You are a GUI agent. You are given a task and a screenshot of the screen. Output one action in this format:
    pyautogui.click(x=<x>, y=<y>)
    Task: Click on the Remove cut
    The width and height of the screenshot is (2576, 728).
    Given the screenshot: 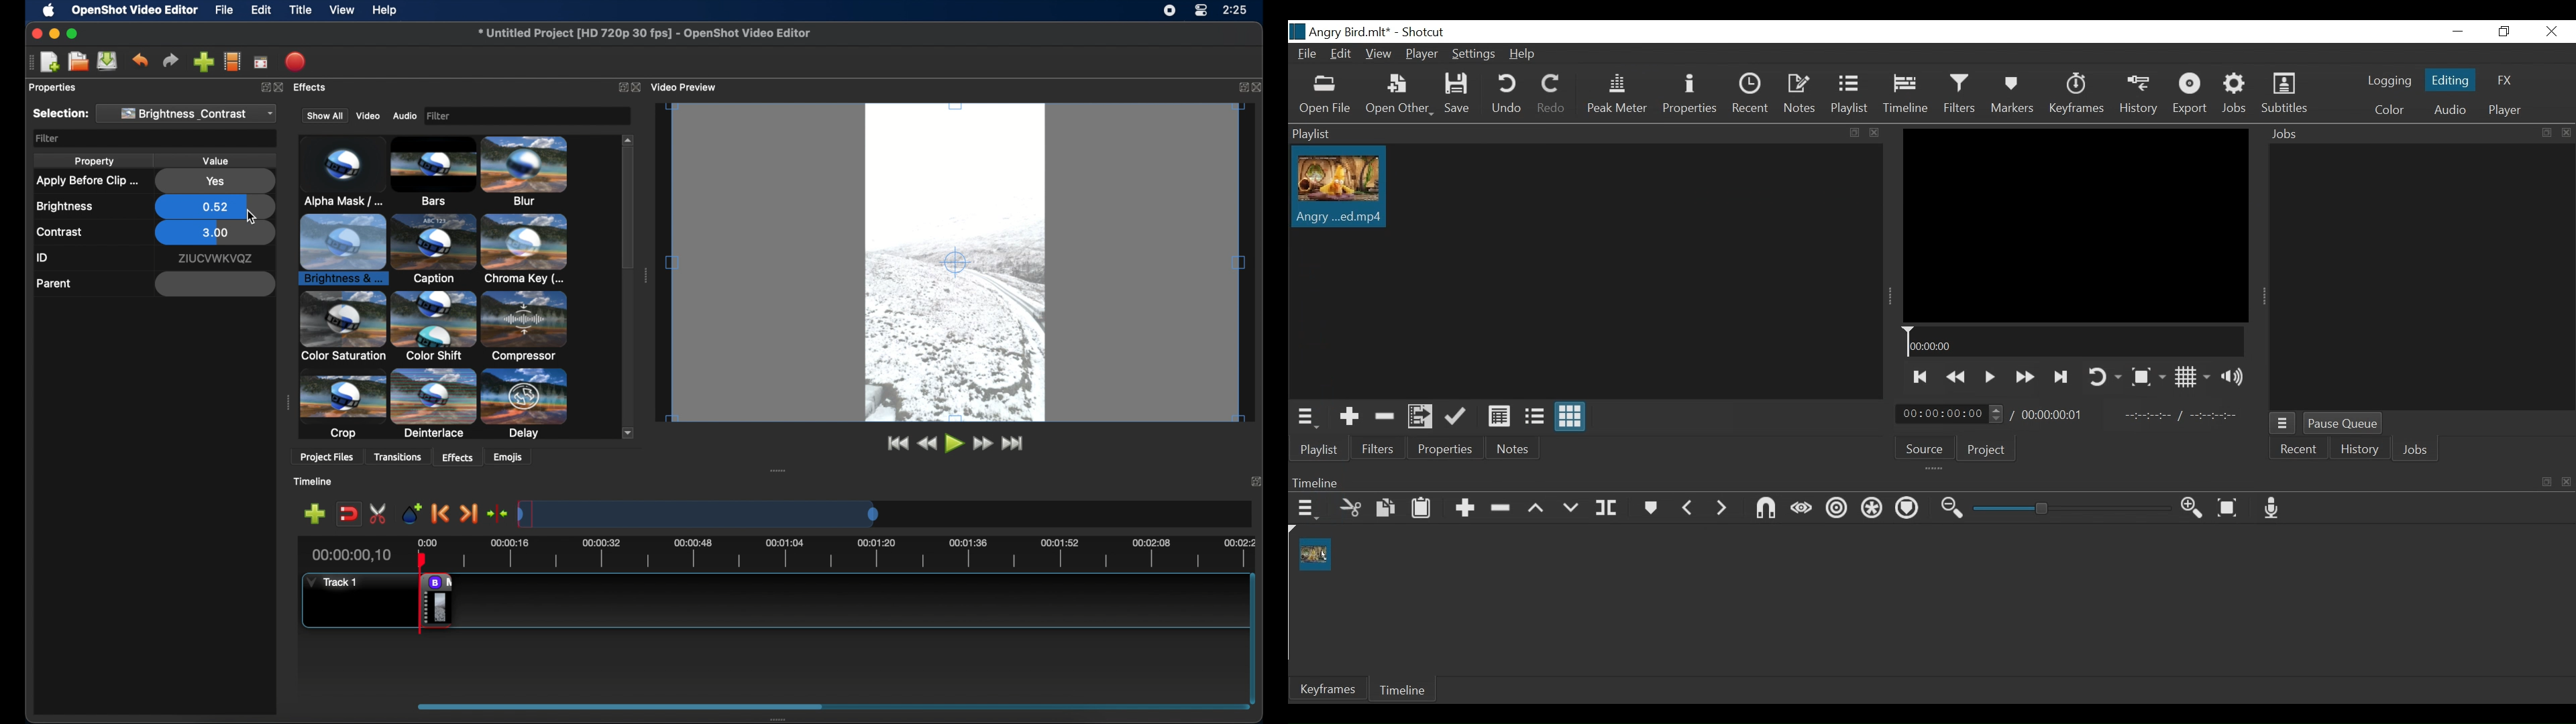 What is the action you would take?
    pyautogui.click(x=1381, y=416)
    